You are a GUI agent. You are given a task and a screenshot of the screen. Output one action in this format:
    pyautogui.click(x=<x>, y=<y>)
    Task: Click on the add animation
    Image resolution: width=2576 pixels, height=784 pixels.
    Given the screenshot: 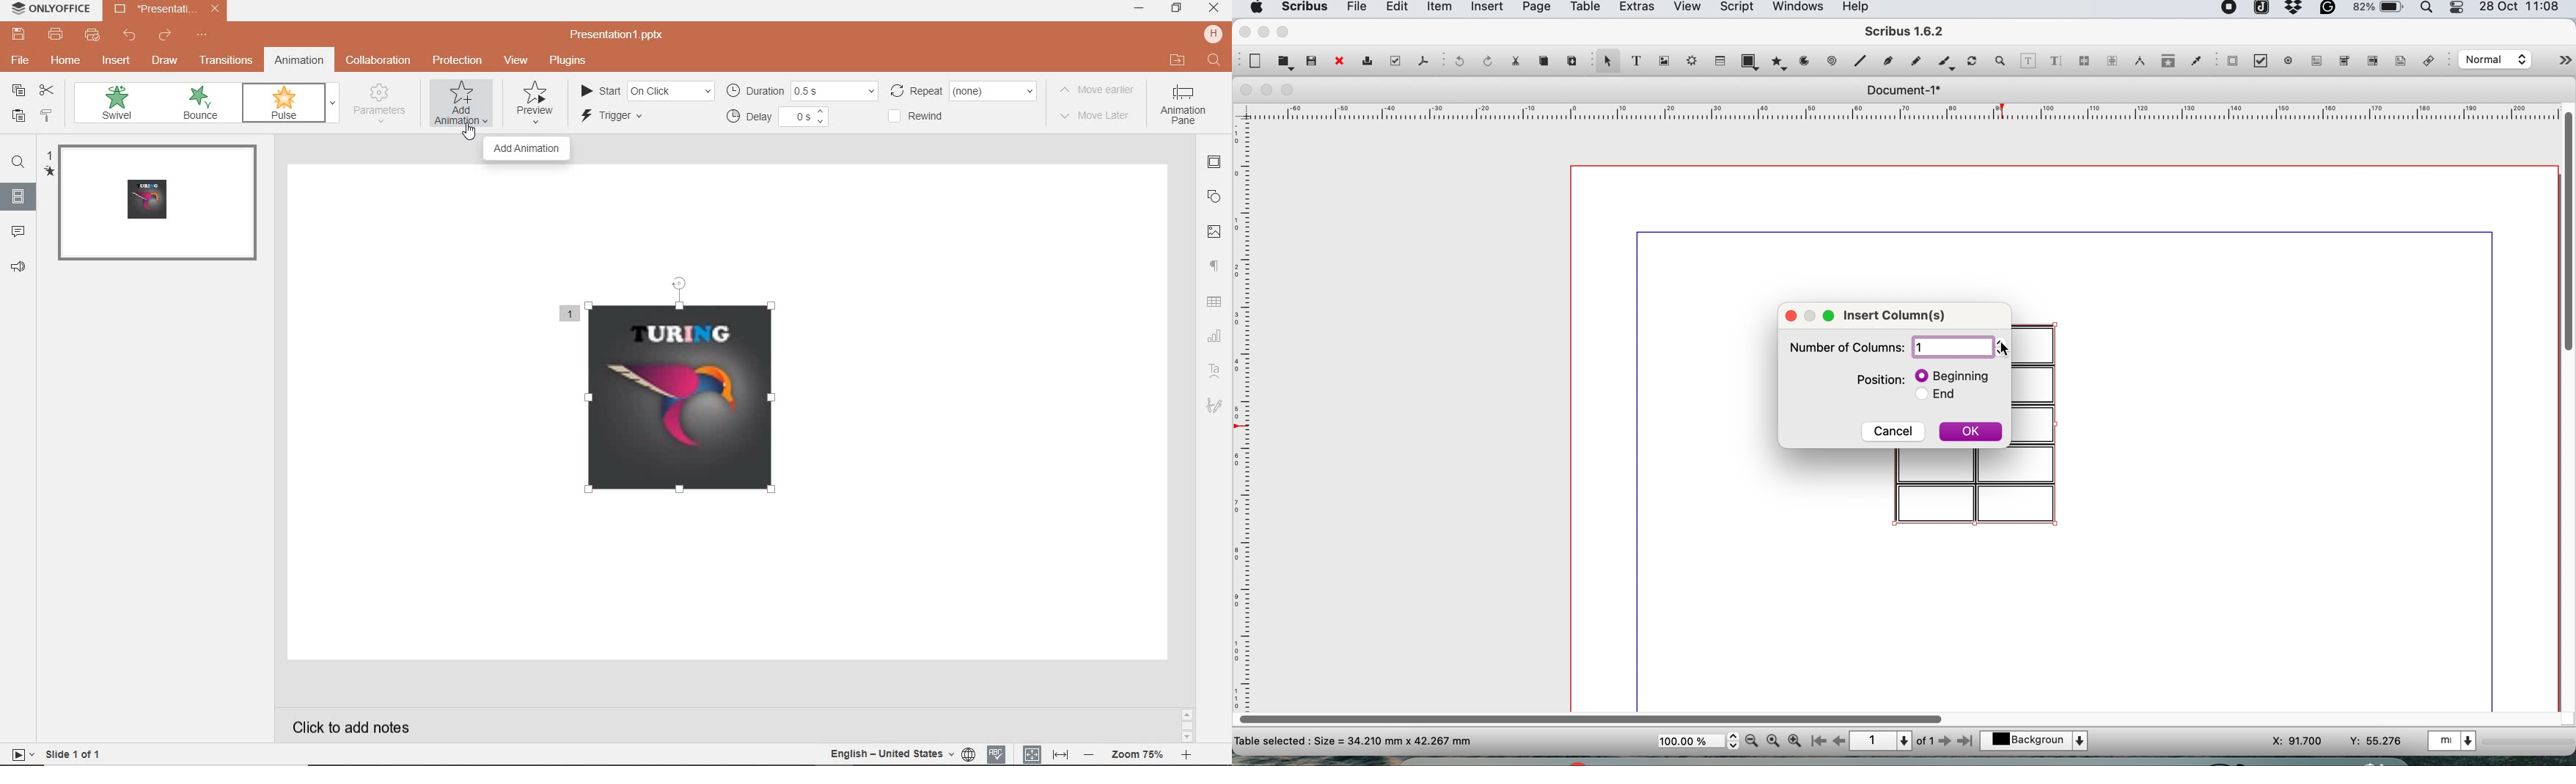 What is the action you would take?
    pyautogui.click(x=529, y=150)
    